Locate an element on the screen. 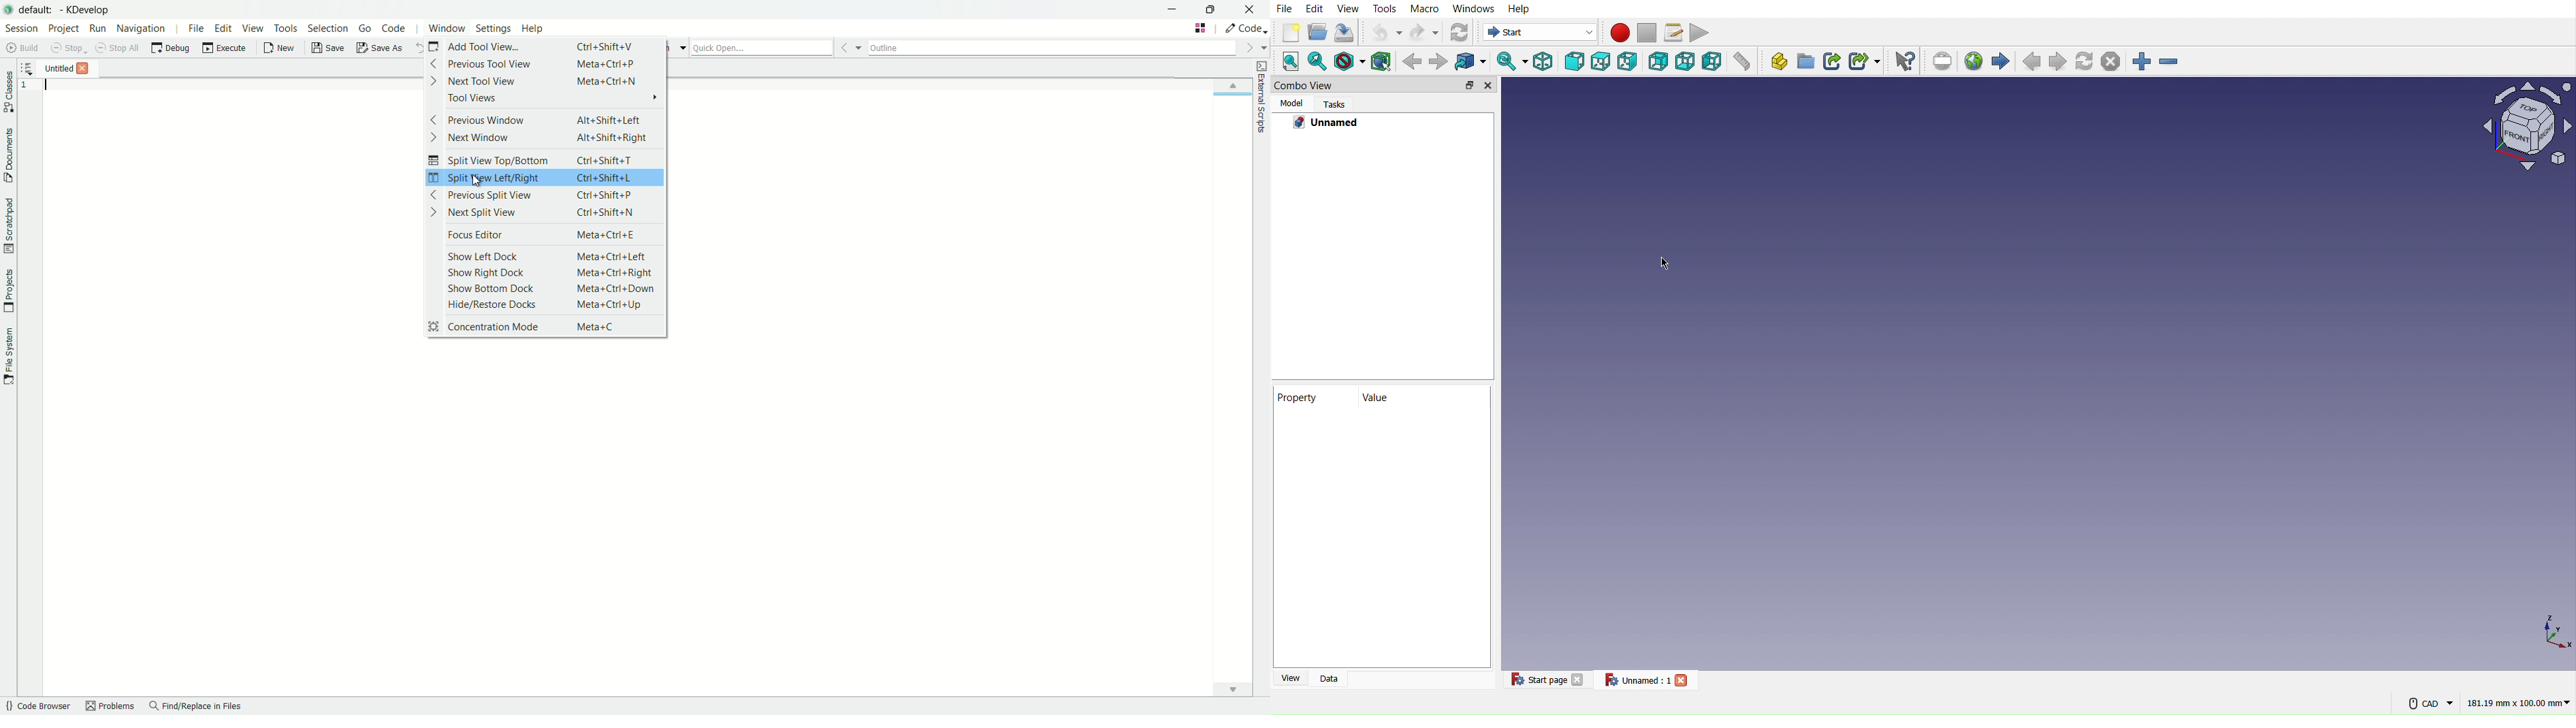 This screenshot has height=728, width=2576. maximize or restore is located at coordinates (1213, 9).